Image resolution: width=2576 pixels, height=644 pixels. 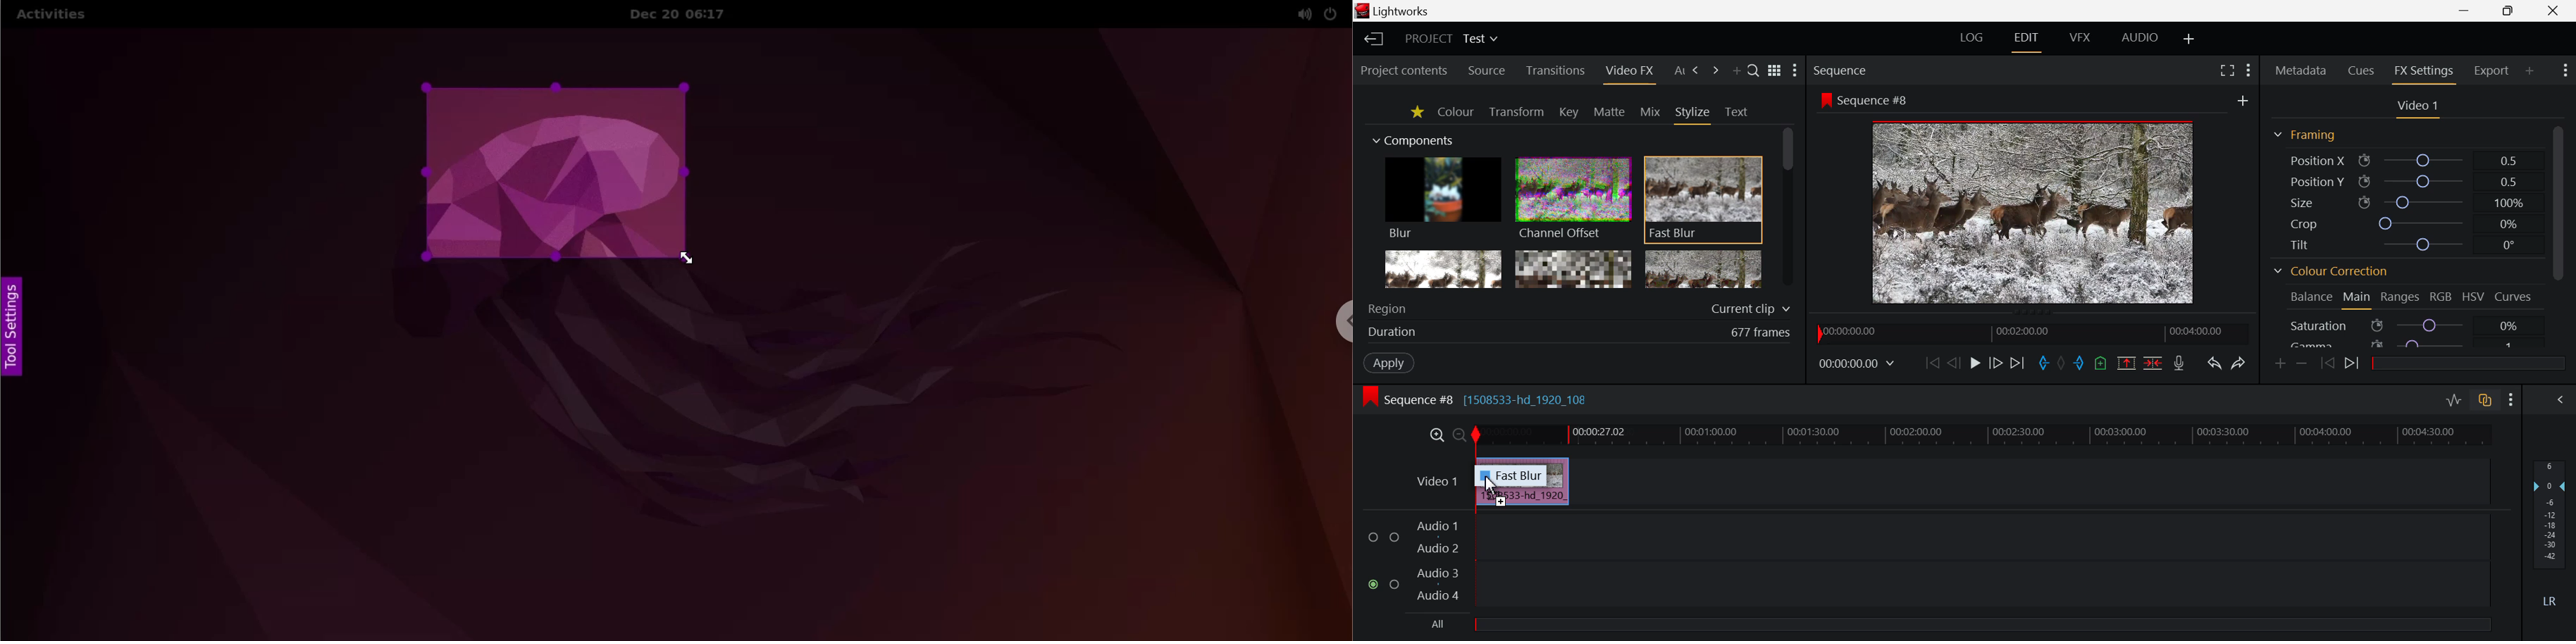 What do you see at coordinates (2408, 243) in the screenshot?
I see `Tilt` at bounding box center [2408, 243].